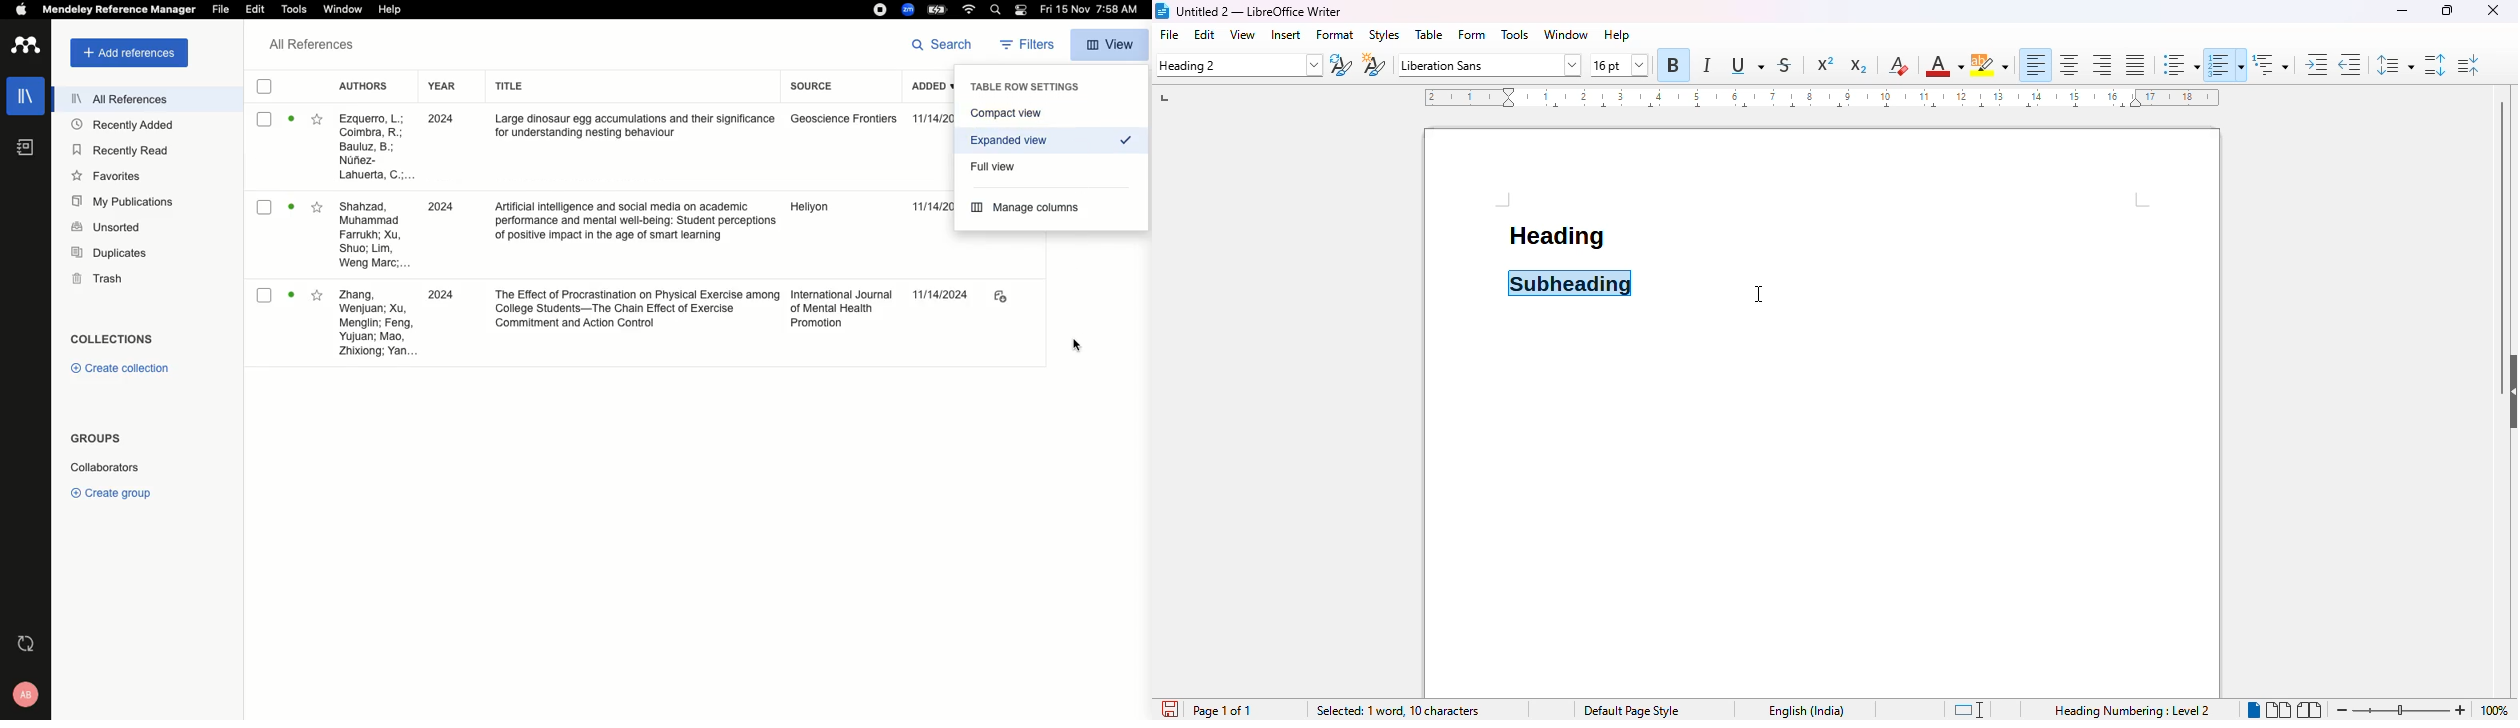 This screenshot has height=728, width=2520. What do you see at coordinates (111, 338) in the screenshot?
I see `Collections` at bounding box center [111, 338].